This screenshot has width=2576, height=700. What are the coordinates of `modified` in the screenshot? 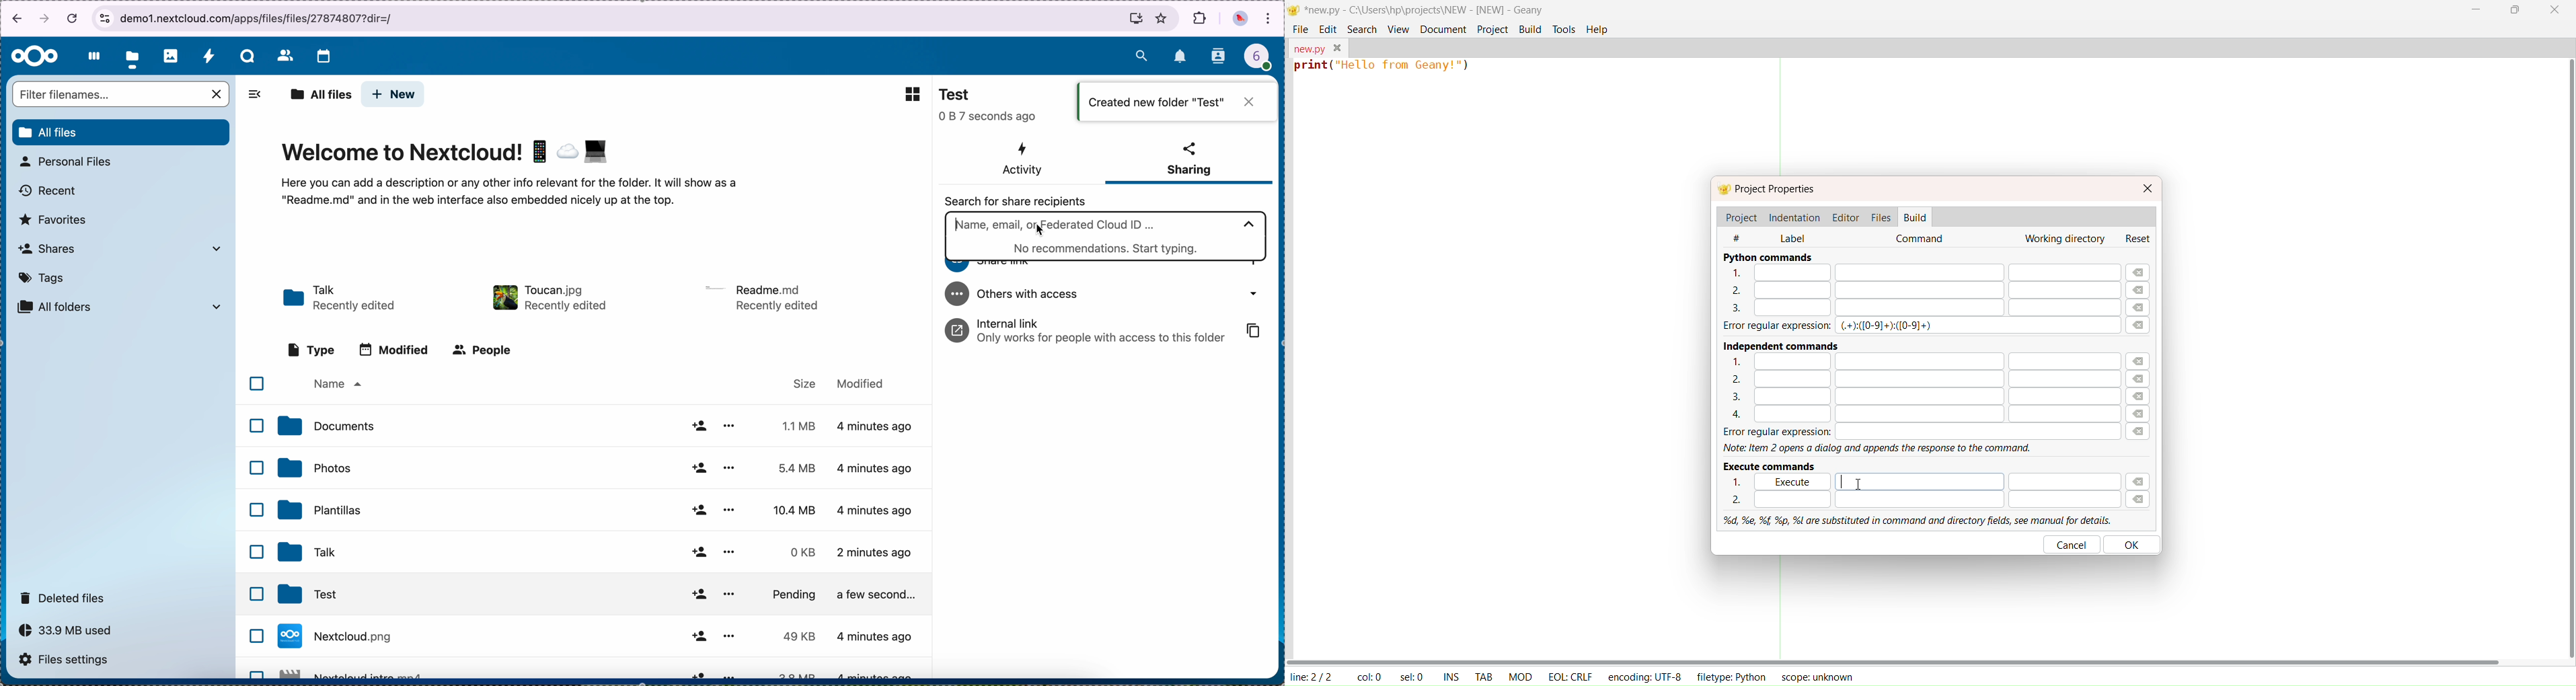 It's located at (867, 384).